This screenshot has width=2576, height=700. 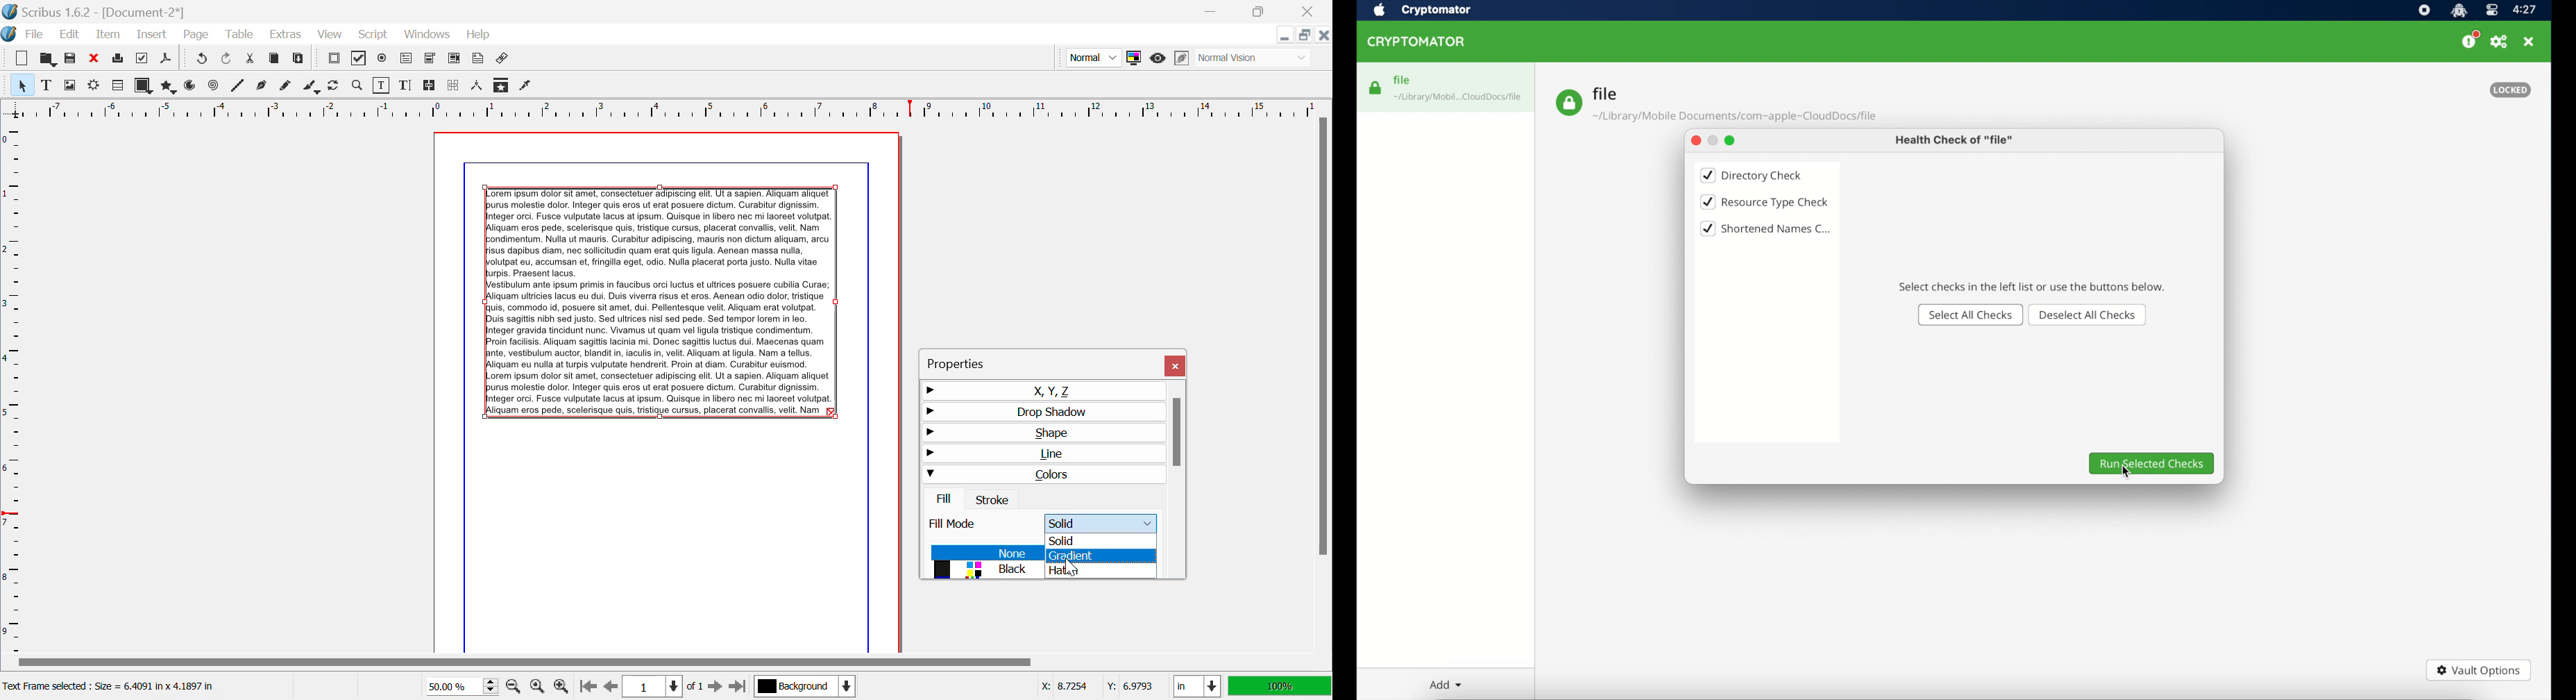 What do you see at coordinates (46, 85) in the screenshot?
I see `Text Frame` at bounding box center [46, 85].